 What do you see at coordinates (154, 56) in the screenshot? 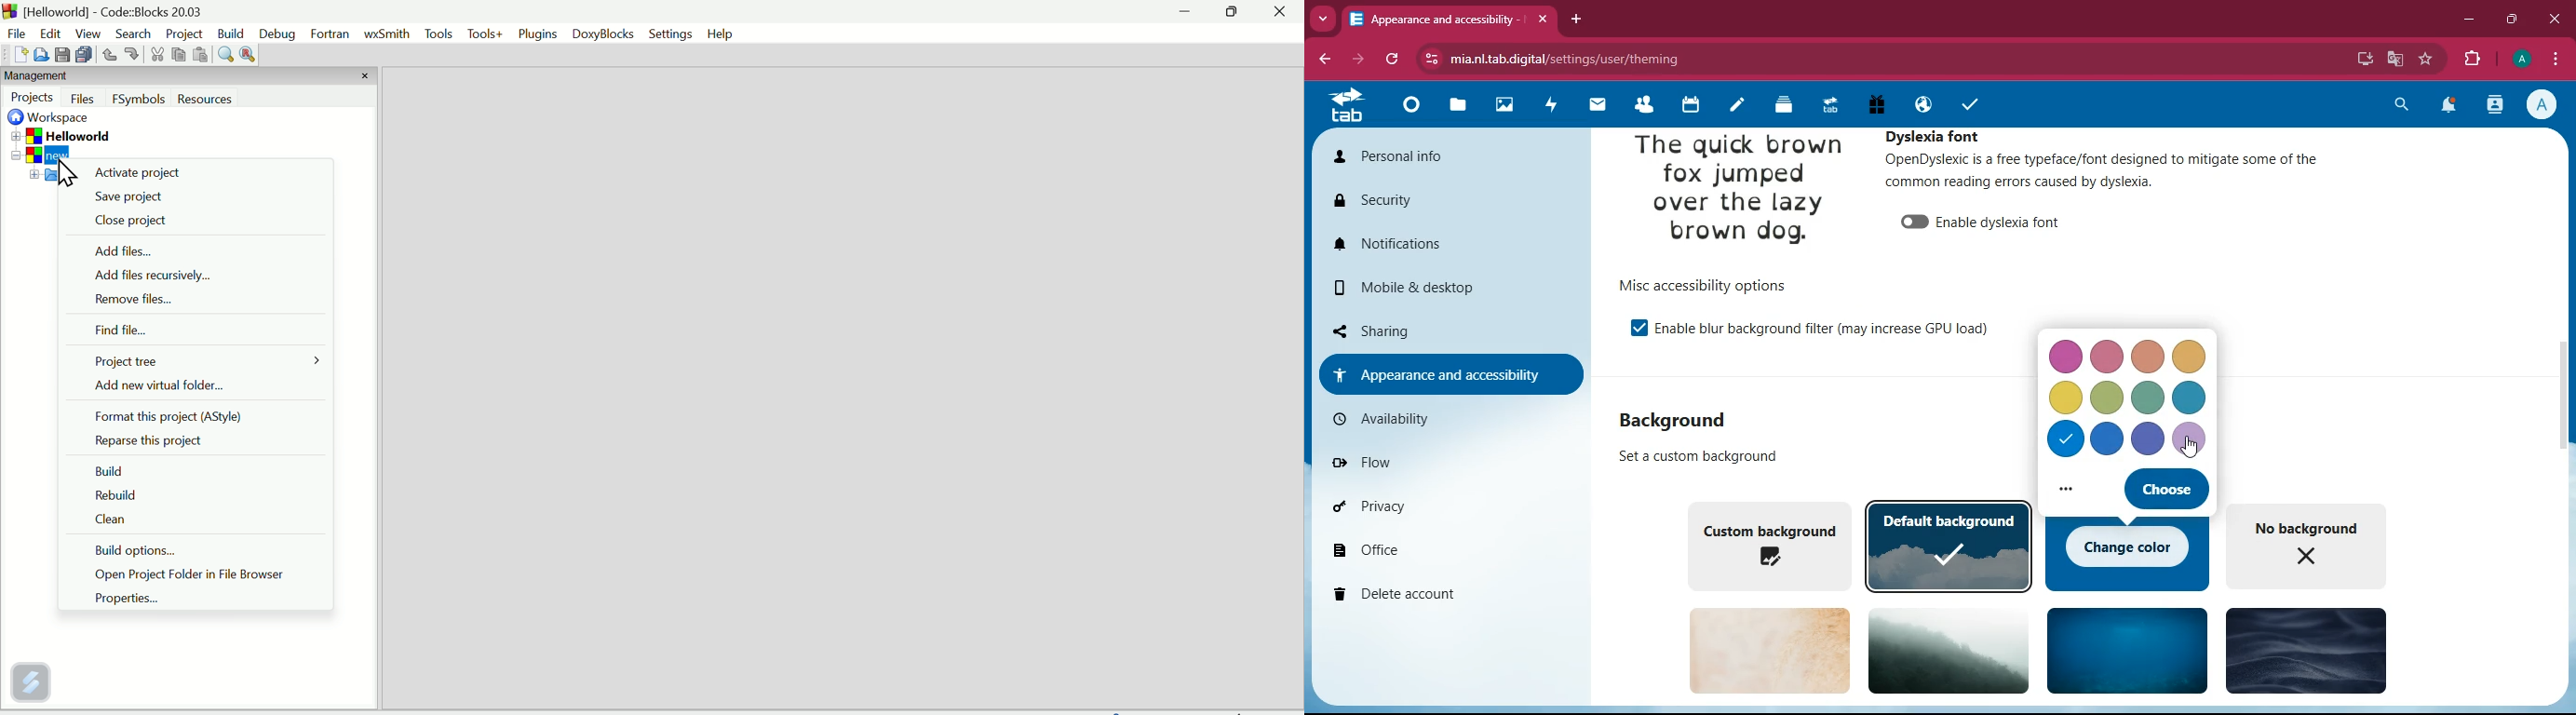
I see `Cut` at bounding box center [154, 56].